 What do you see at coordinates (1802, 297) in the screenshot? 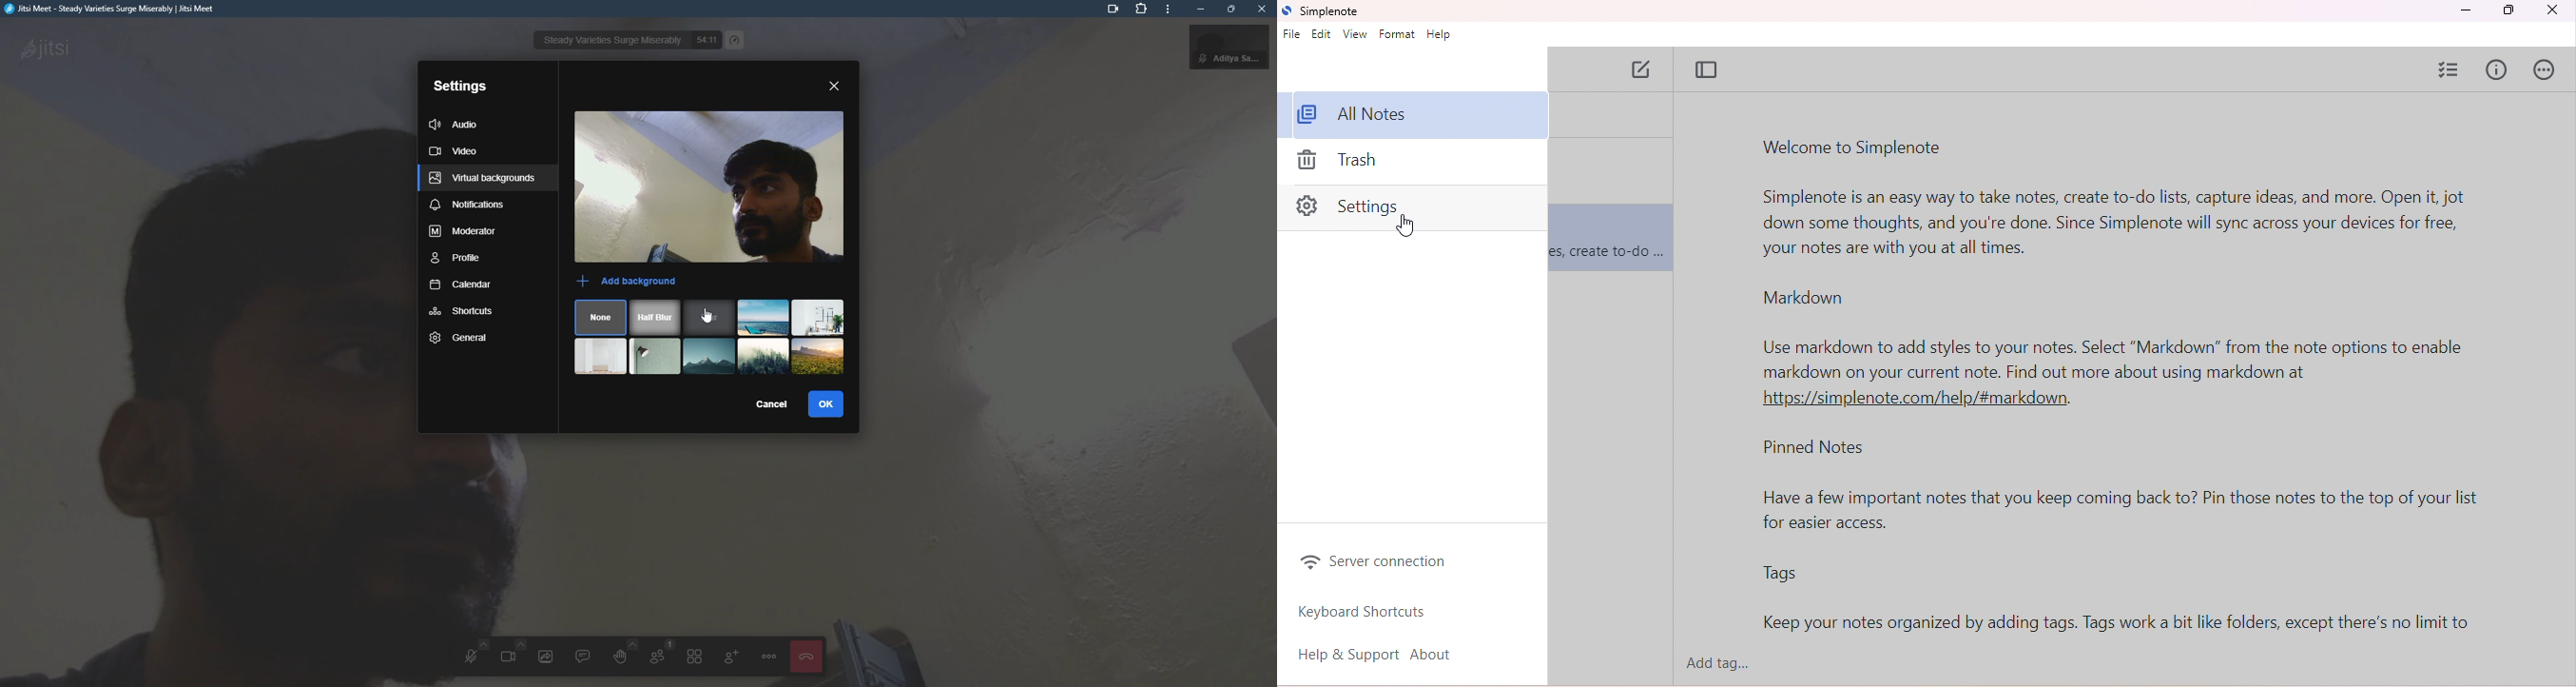
I see `markdown` at bounding box center [1802, 297].